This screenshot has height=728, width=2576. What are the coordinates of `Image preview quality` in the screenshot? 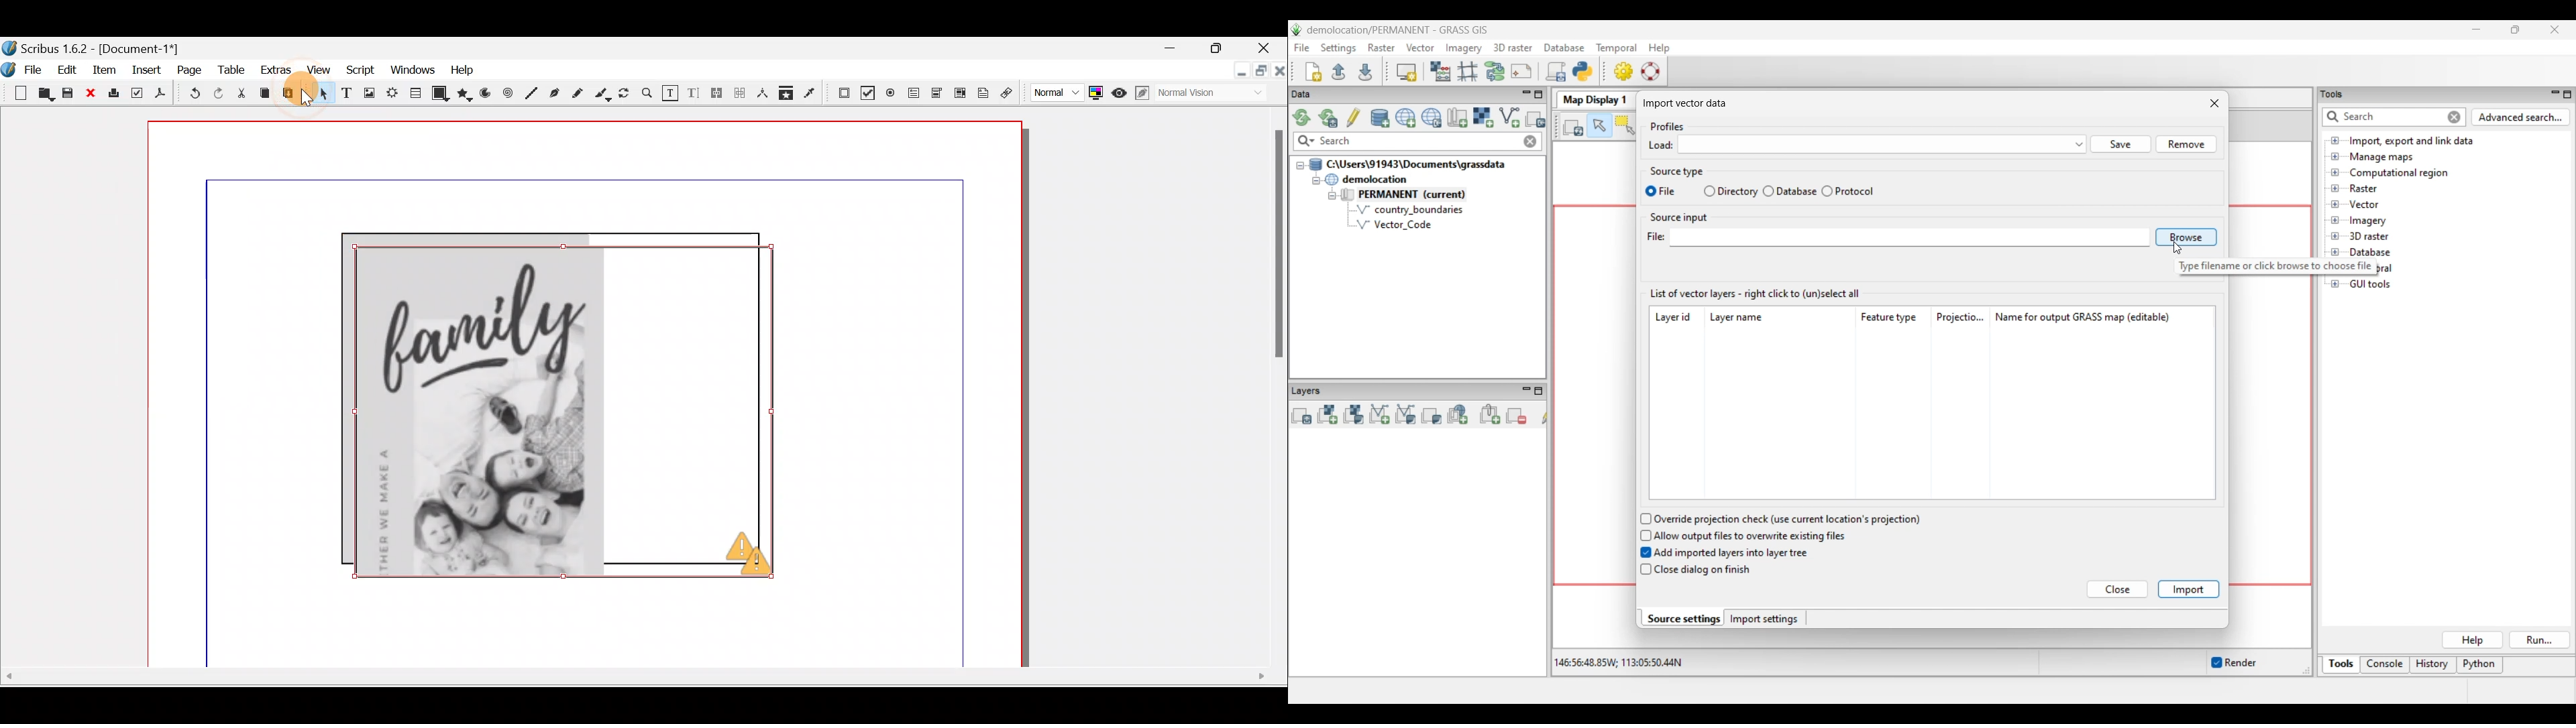 It's located at (1055, 93).